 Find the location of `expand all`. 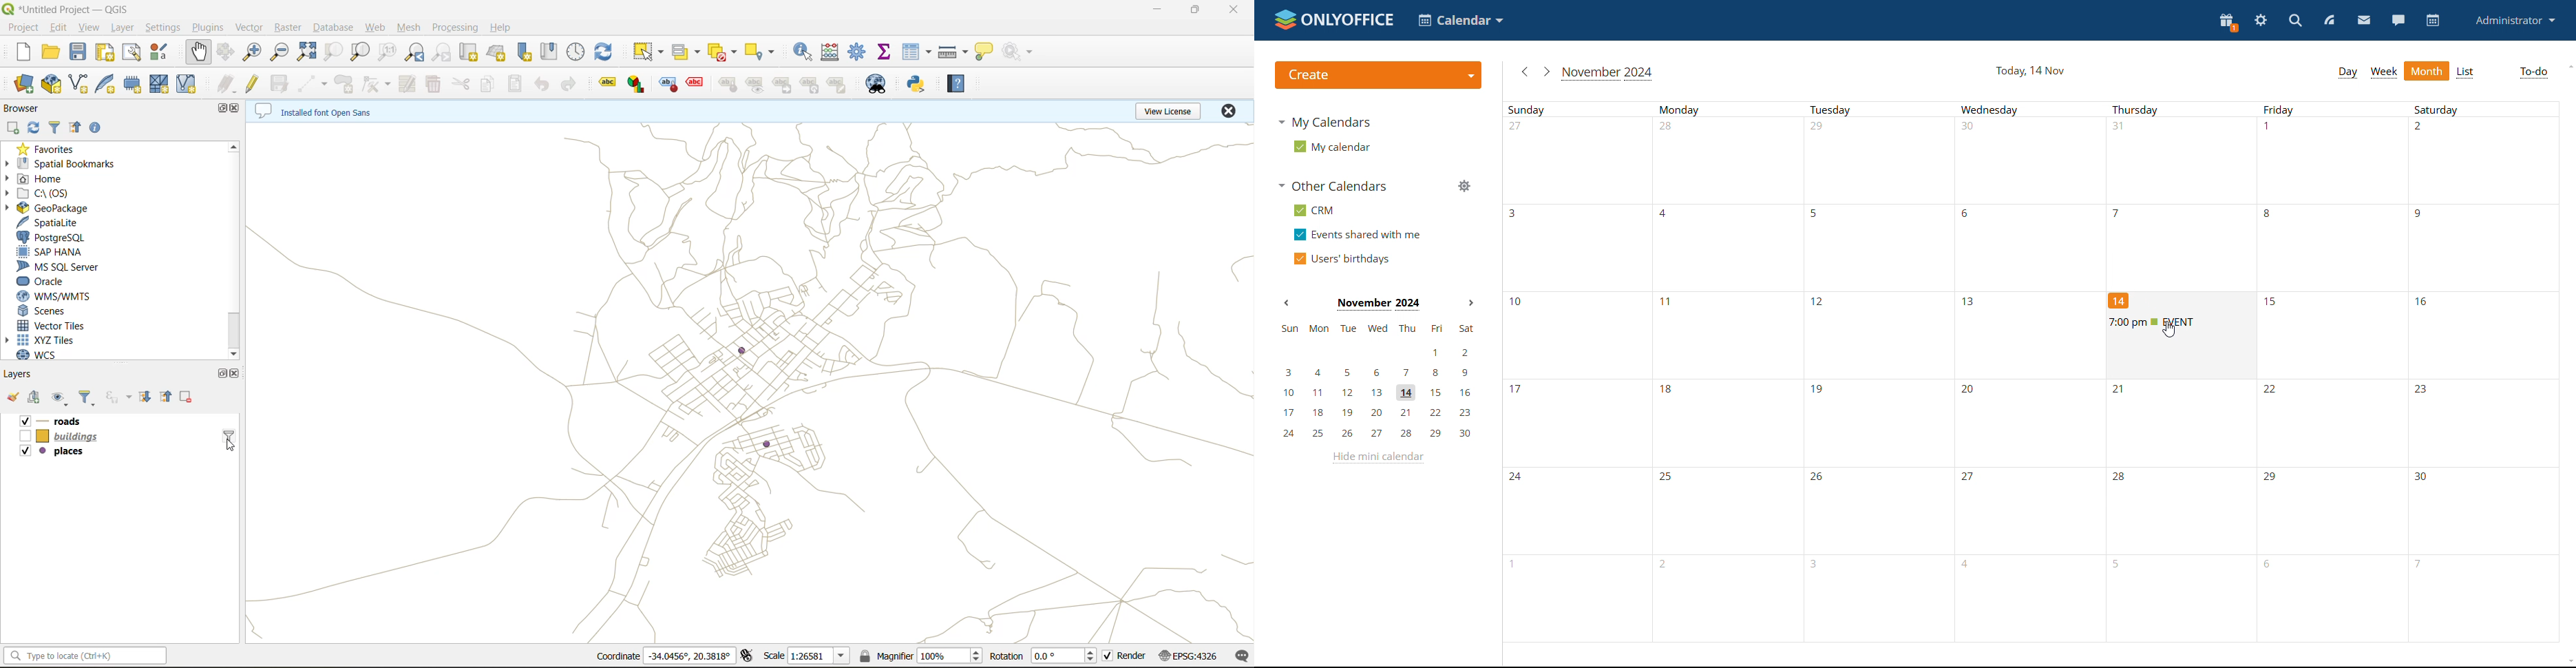

expand all is located at coordinates (147, 396).